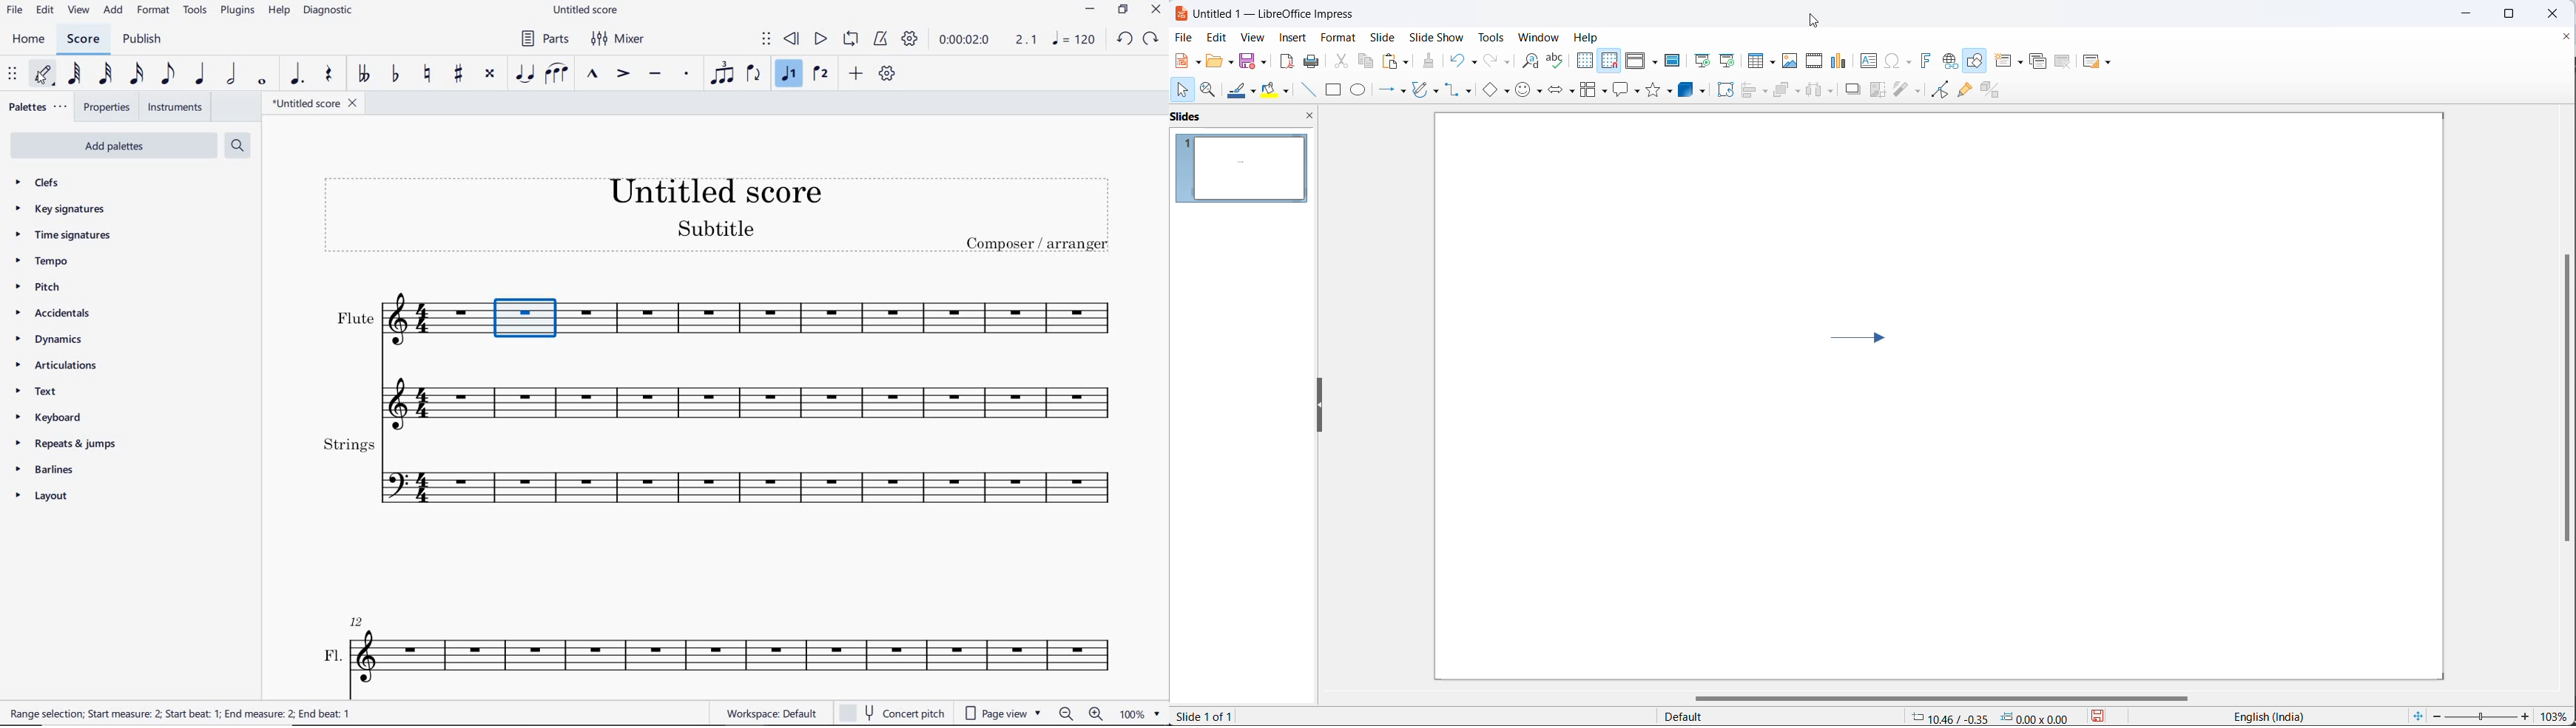 This screenshot has height=728, width=2576. What do you see at coordinates (2416, 716) in the screenshot?
I see `fit slide to current window` at bounding box center [2416, 716].